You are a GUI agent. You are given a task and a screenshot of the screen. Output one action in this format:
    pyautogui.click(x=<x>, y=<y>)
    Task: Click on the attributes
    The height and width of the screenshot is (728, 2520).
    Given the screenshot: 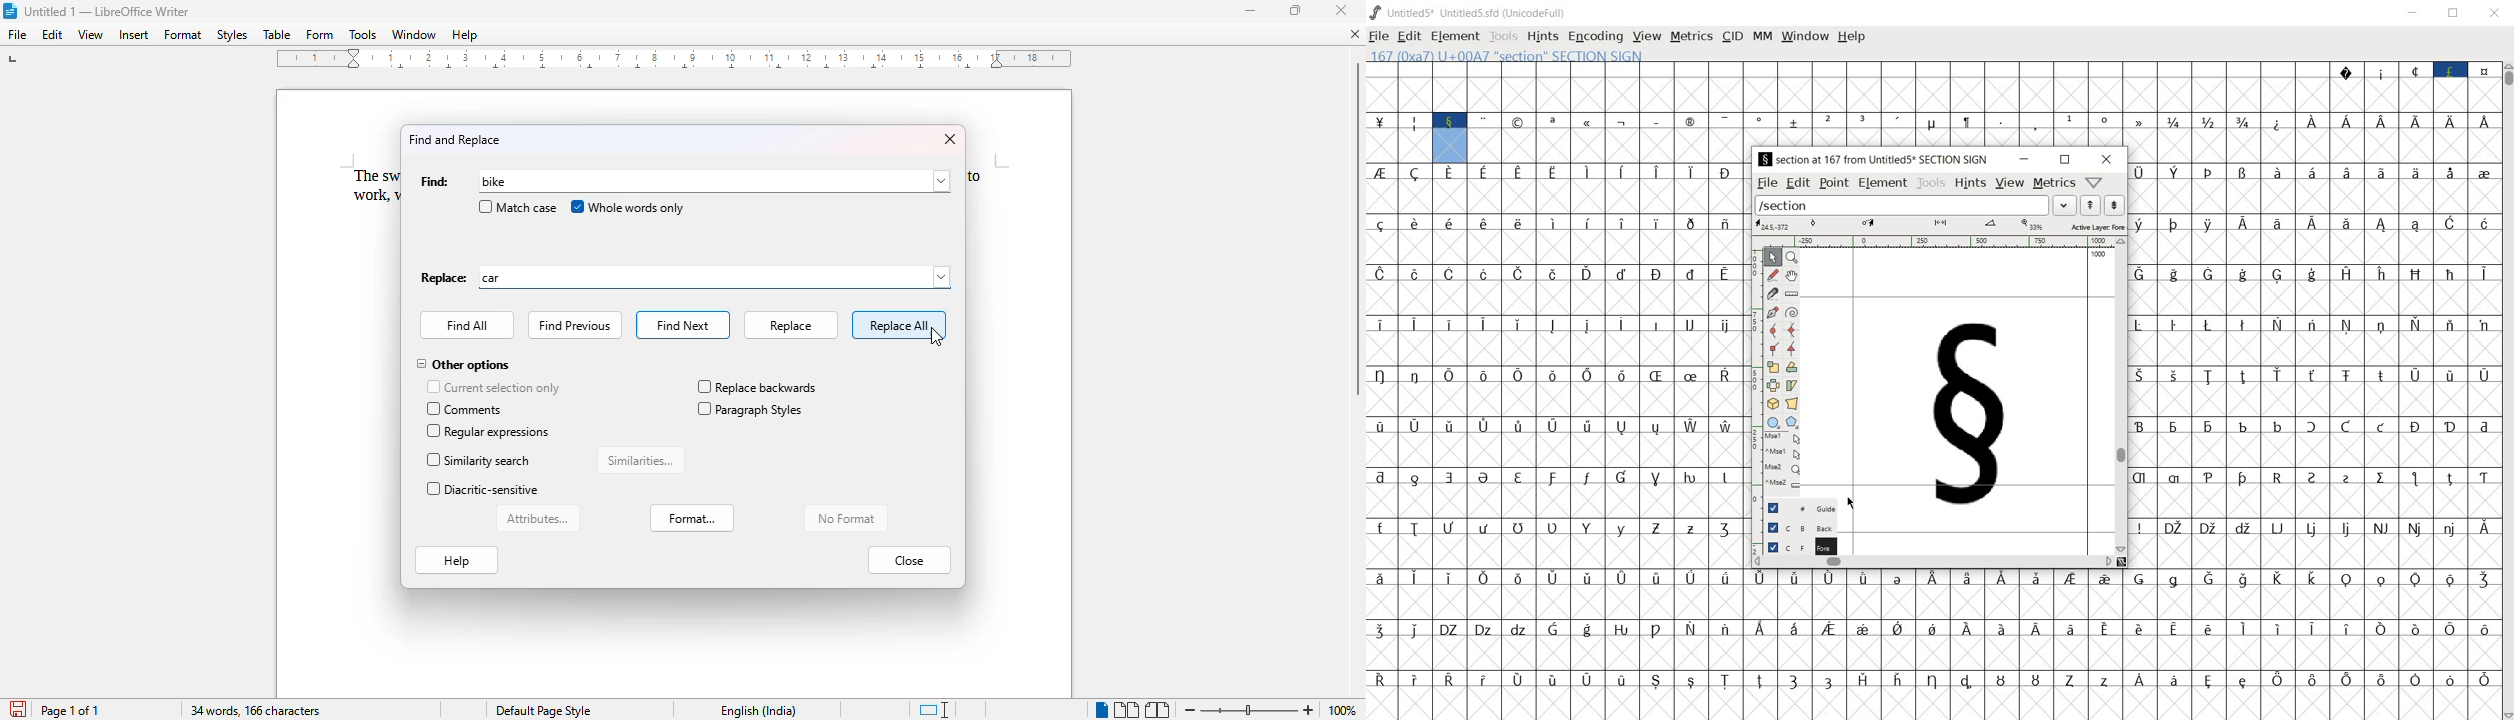 What is the action you would take?
    pyautogui.click(x=540, y=518)
    